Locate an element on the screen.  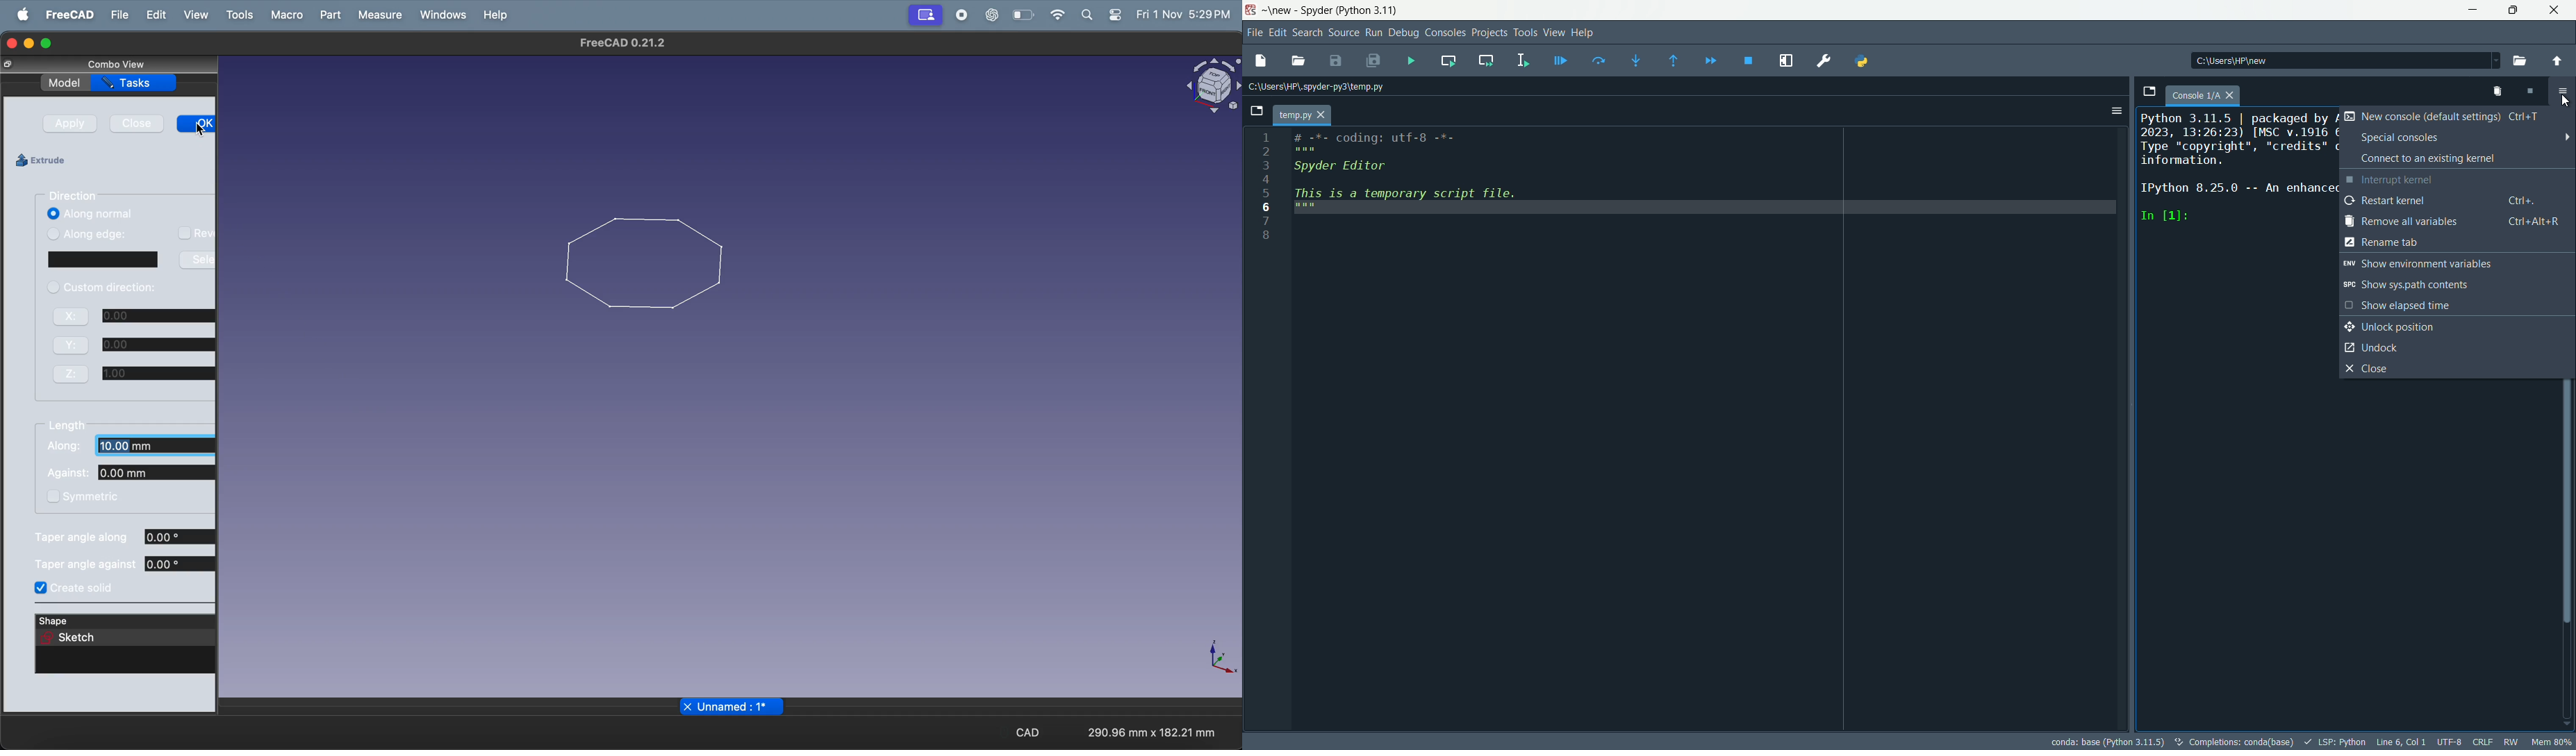
aspect ratio is located at coordinates (1154, 731).